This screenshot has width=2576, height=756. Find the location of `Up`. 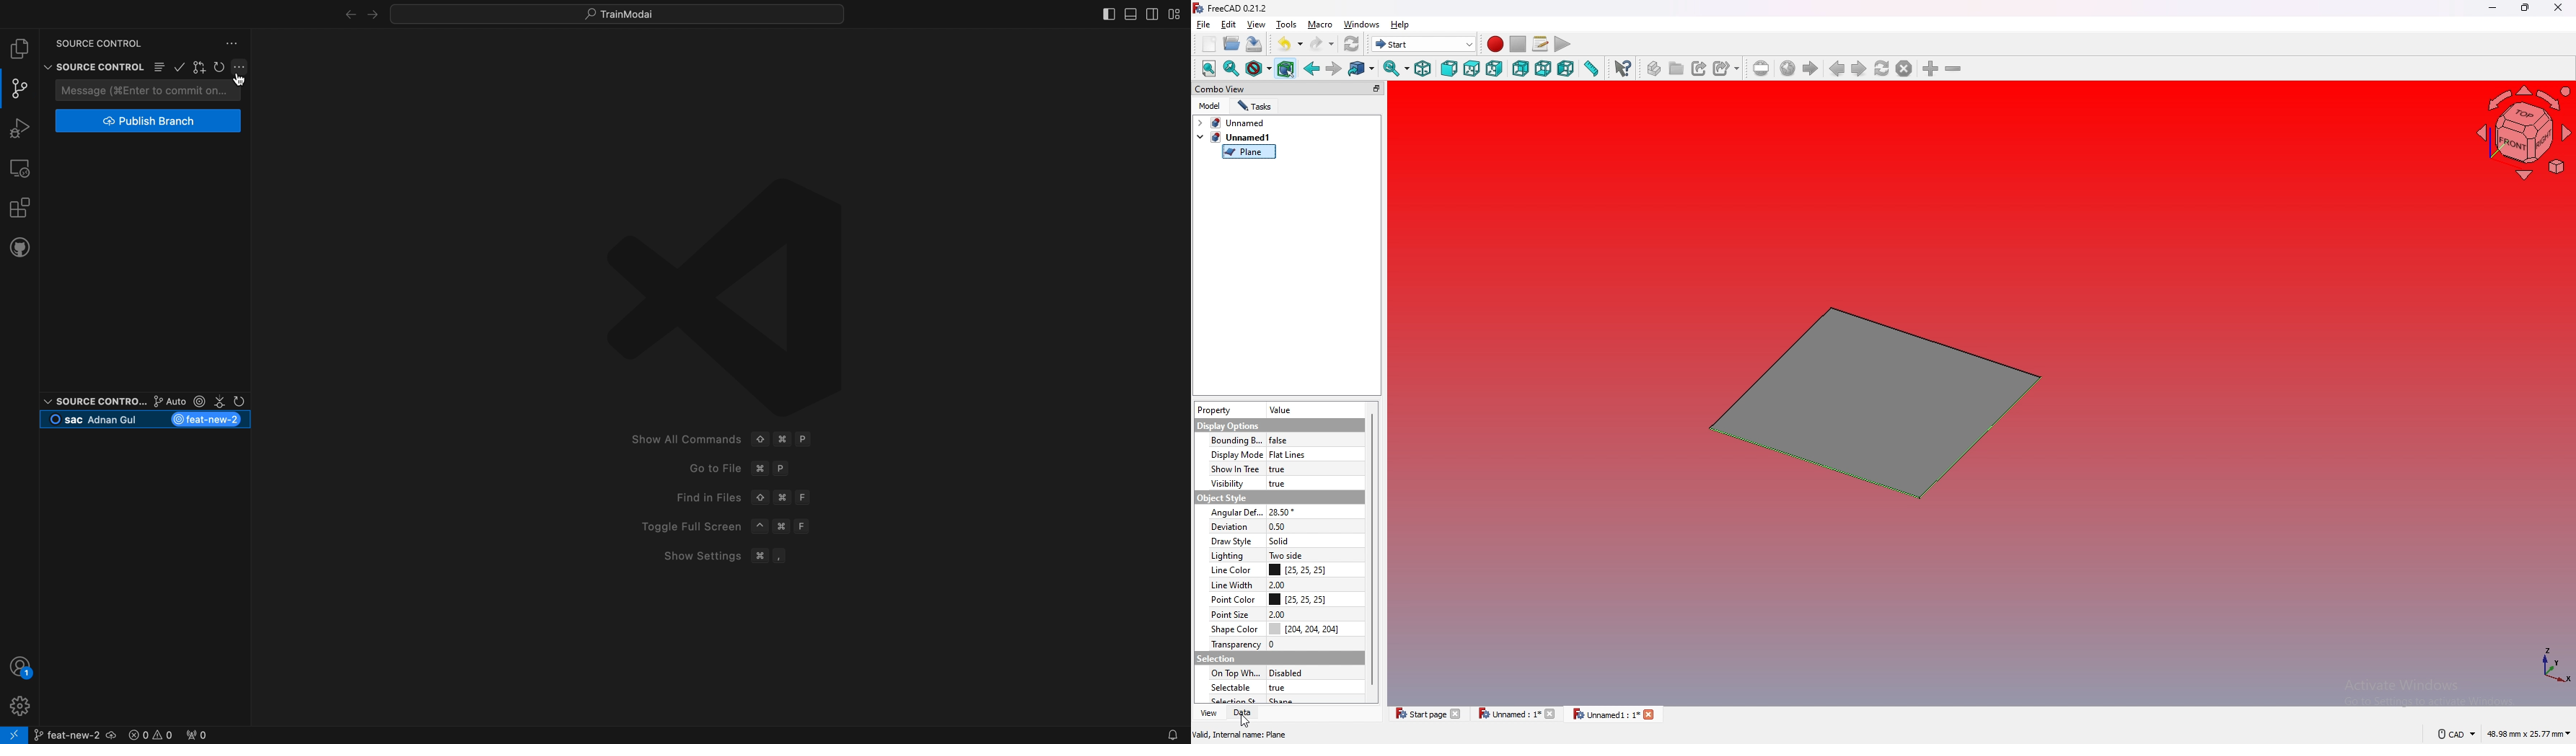

Up is located at coordinates (759, 438).